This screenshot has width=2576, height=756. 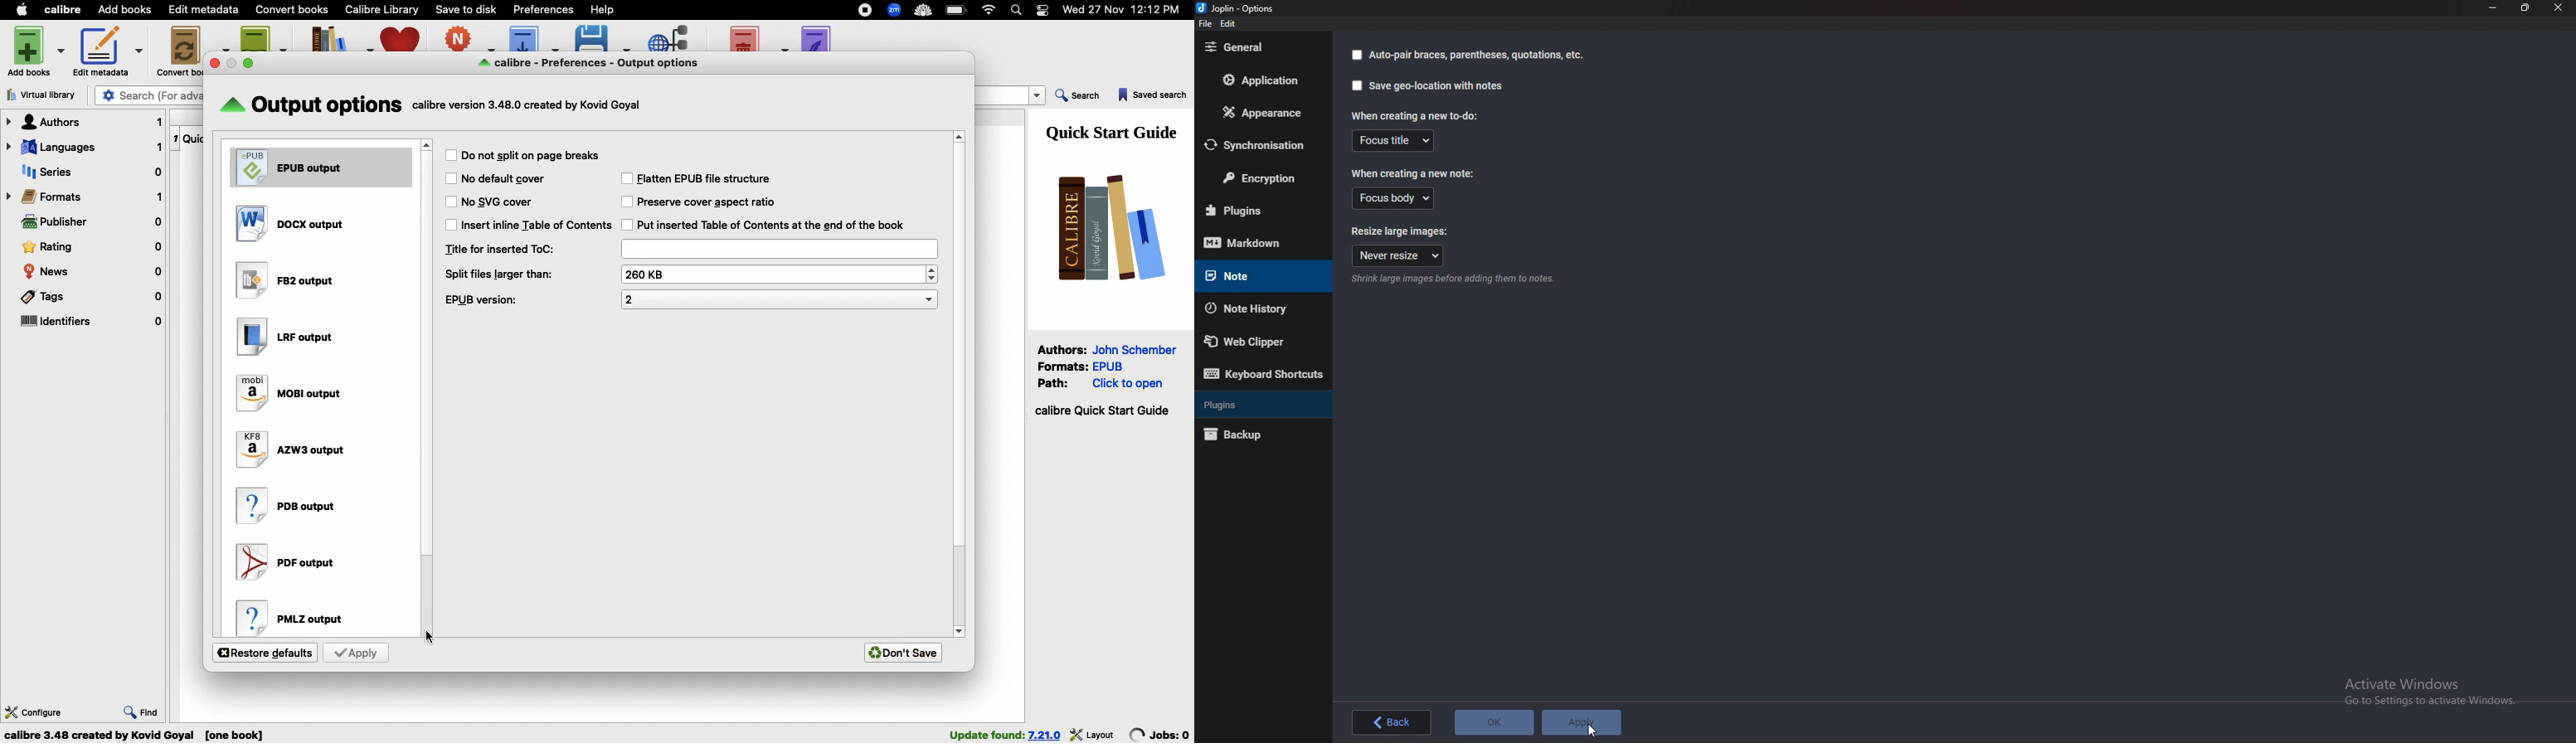 What do you see at coordinates (1356, 55) in the screenshot?
I see `Checkbox ` at bounding box center [1356, 55].